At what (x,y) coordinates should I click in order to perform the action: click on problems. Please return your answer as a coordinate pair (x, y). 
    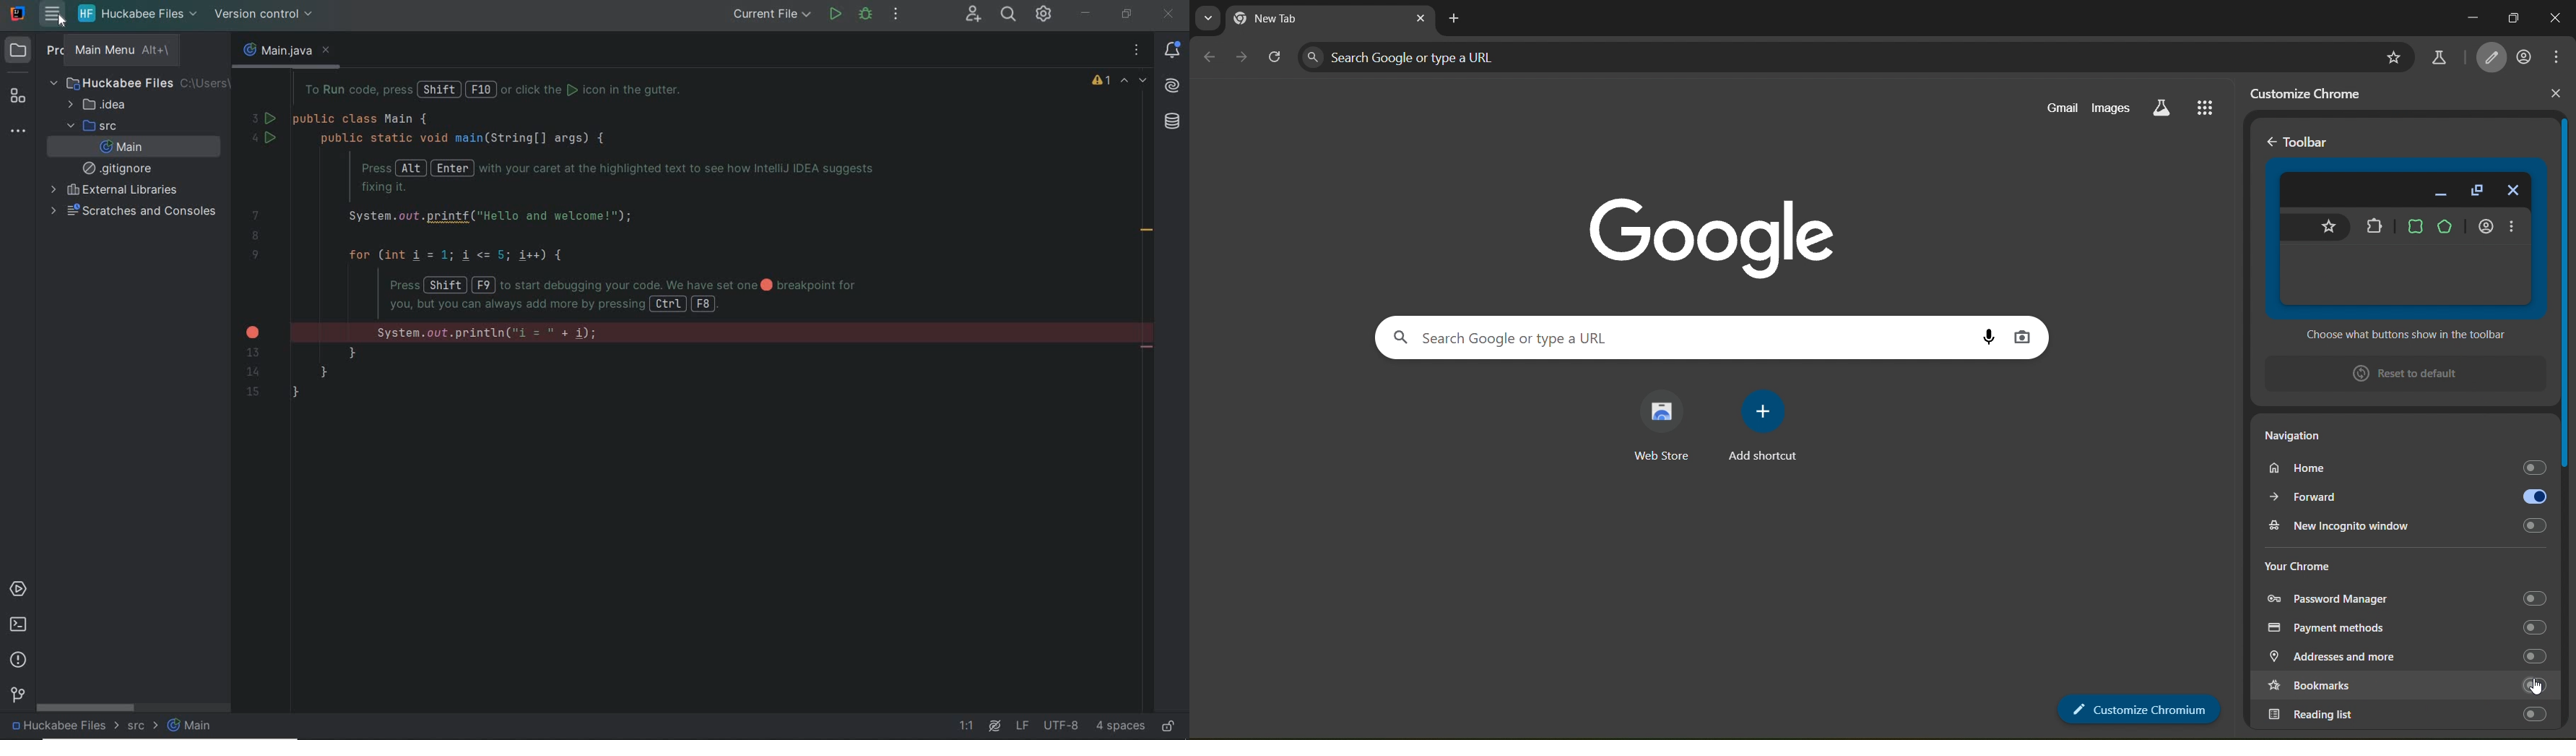
    Looking at the image, I should click on (18, 658).